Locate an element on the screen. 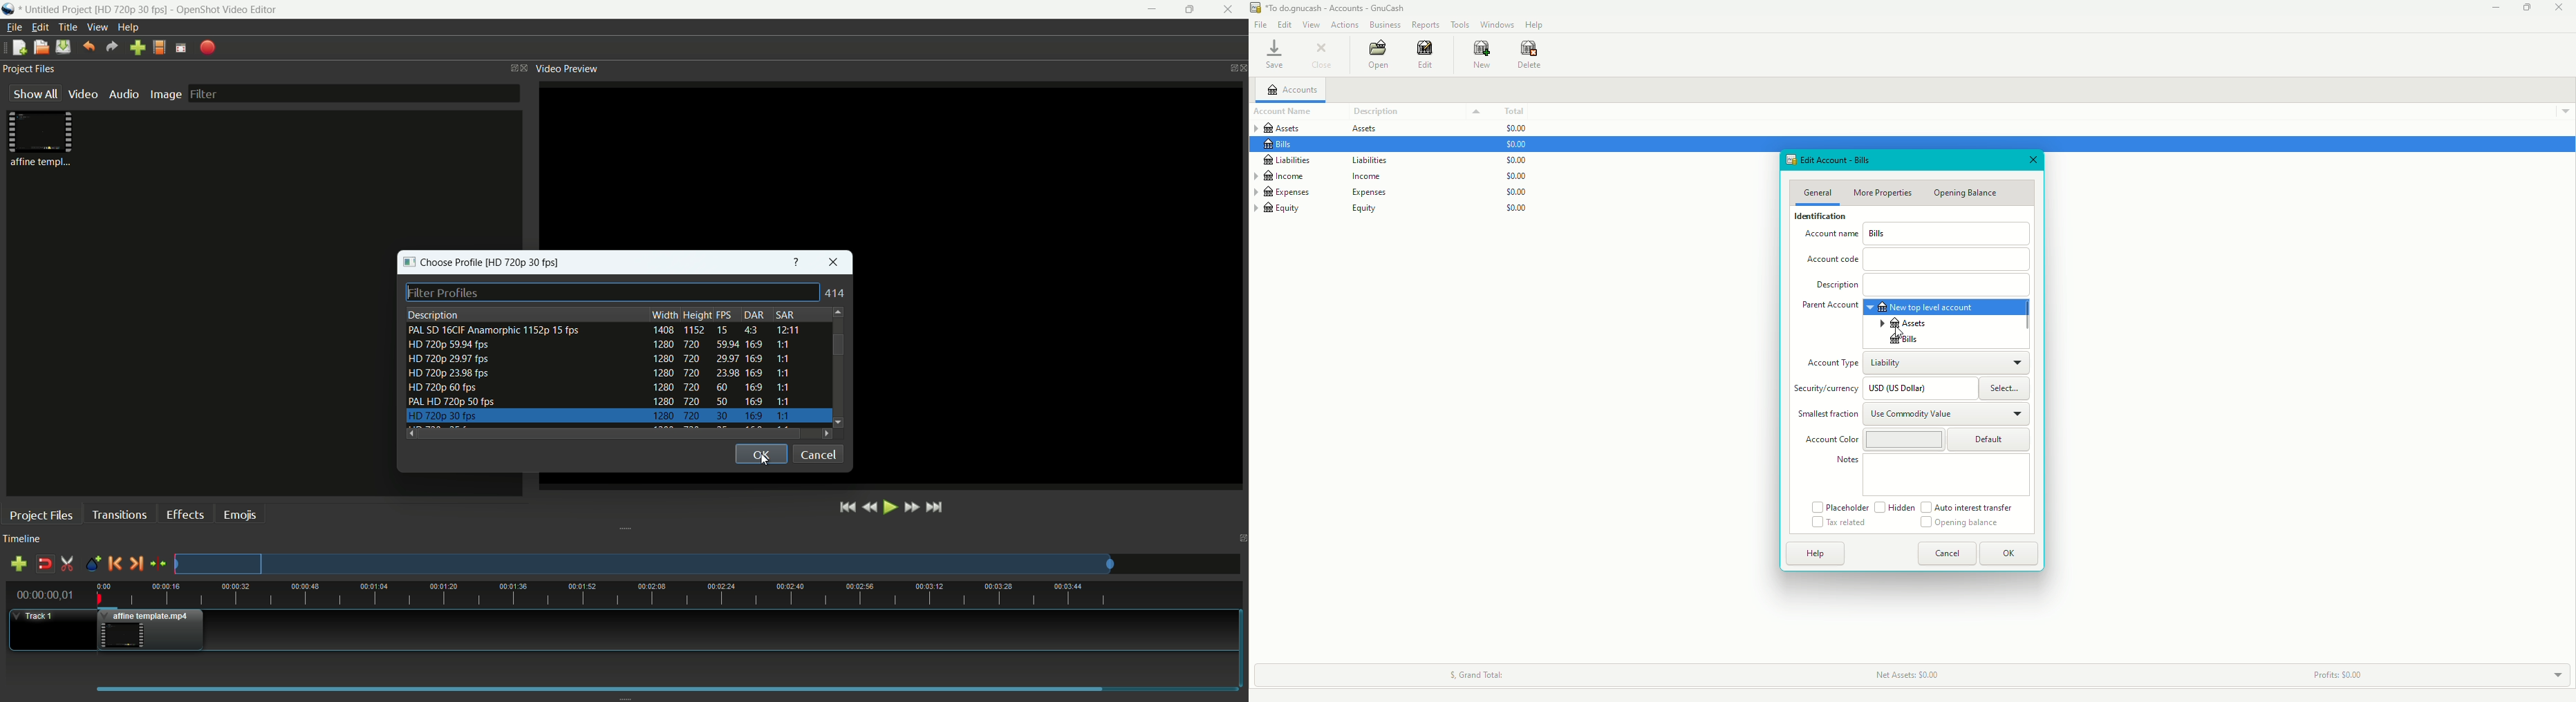 This screenshot has width=2576, height=728. open file is located at coordinates (40, 47).